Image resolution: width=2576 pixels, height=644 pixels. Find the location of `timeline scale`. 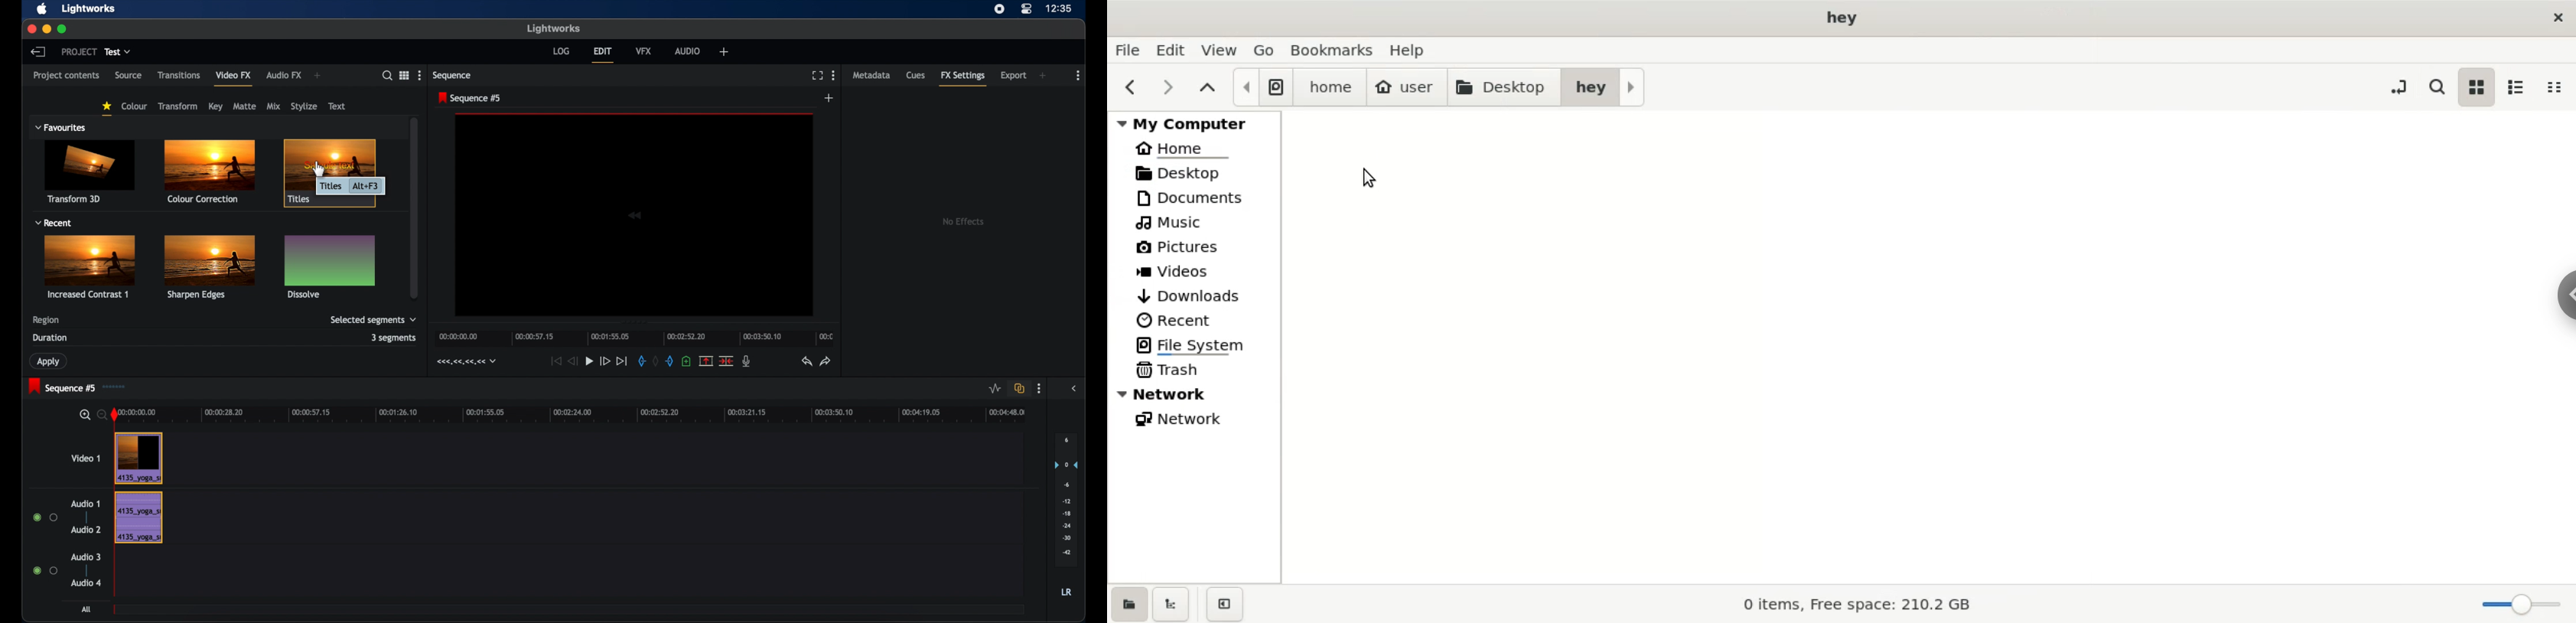

timeline scale is located at coordinates (634, 338).